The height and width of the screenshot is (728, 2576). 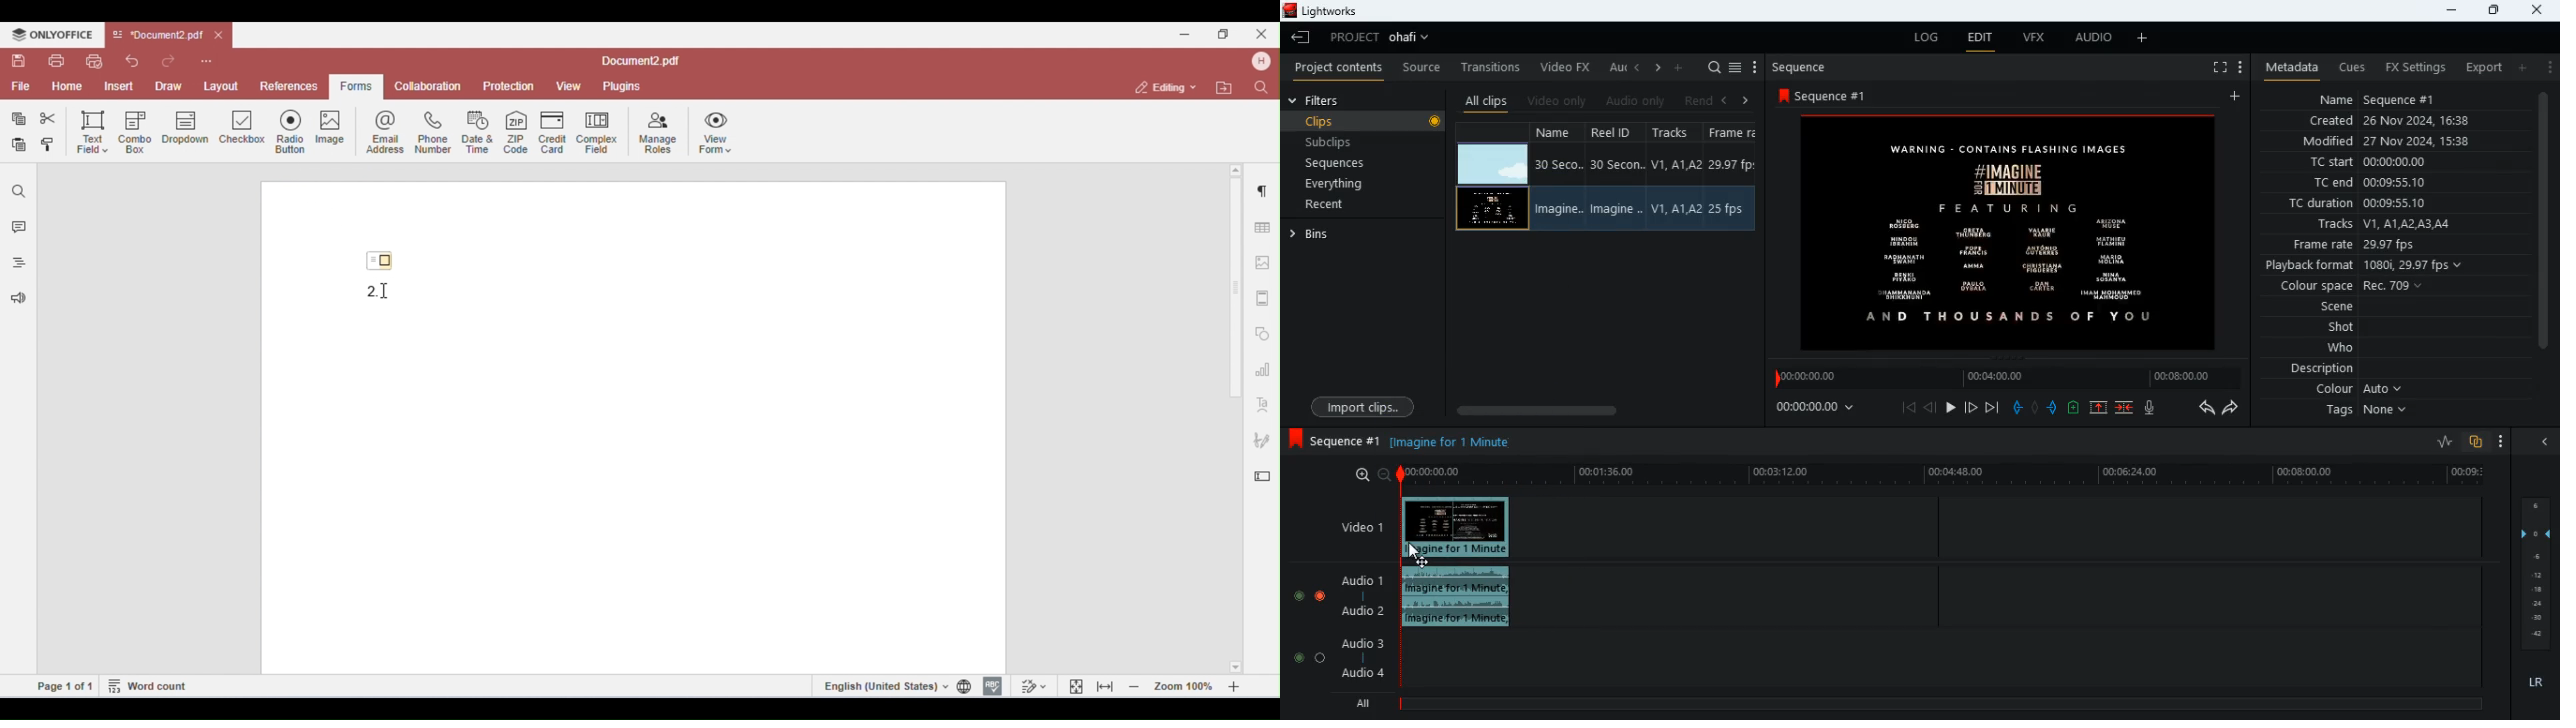 What do you see at coordinates (2010, 376) in the screenshot?
I see `timeline` at bounding box center [2010, 376].